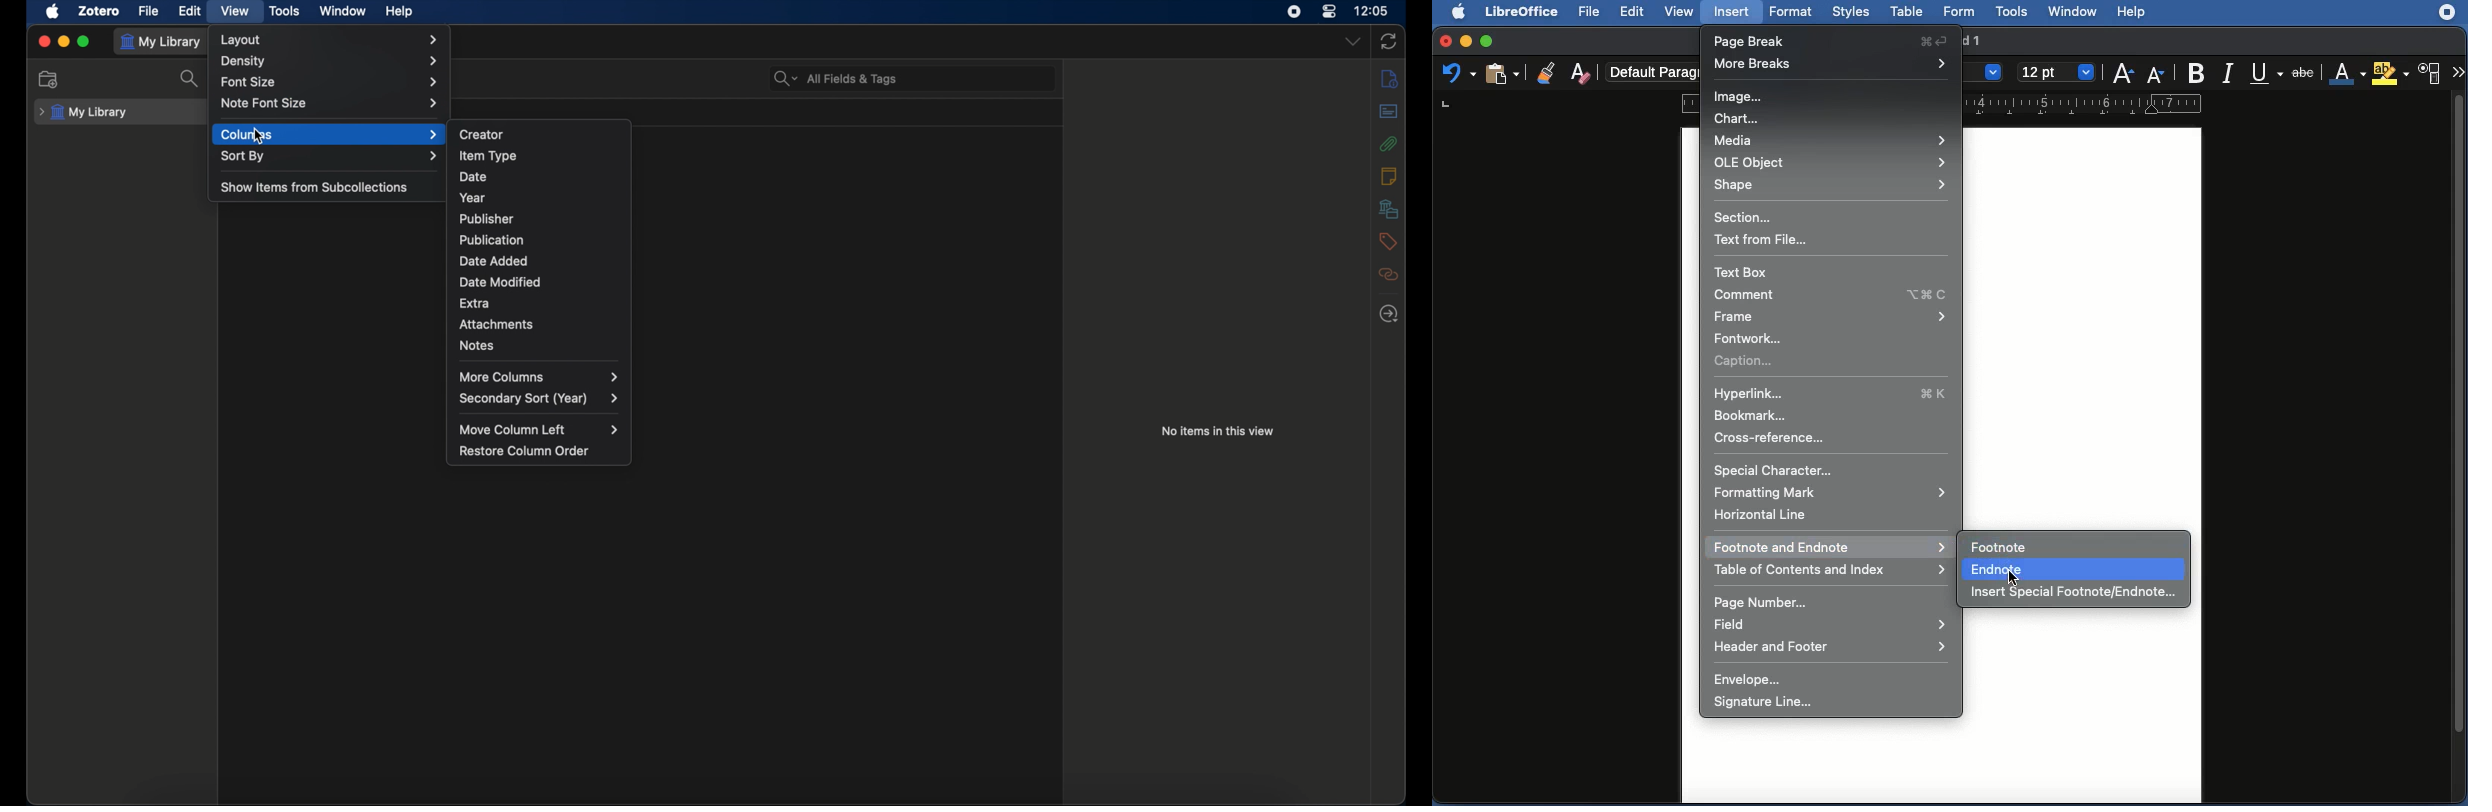 The image size is (2492, 812). What do you see at coordinates (192, 78) in the screenshot?
I see `search` at bounding box center [192, 78].